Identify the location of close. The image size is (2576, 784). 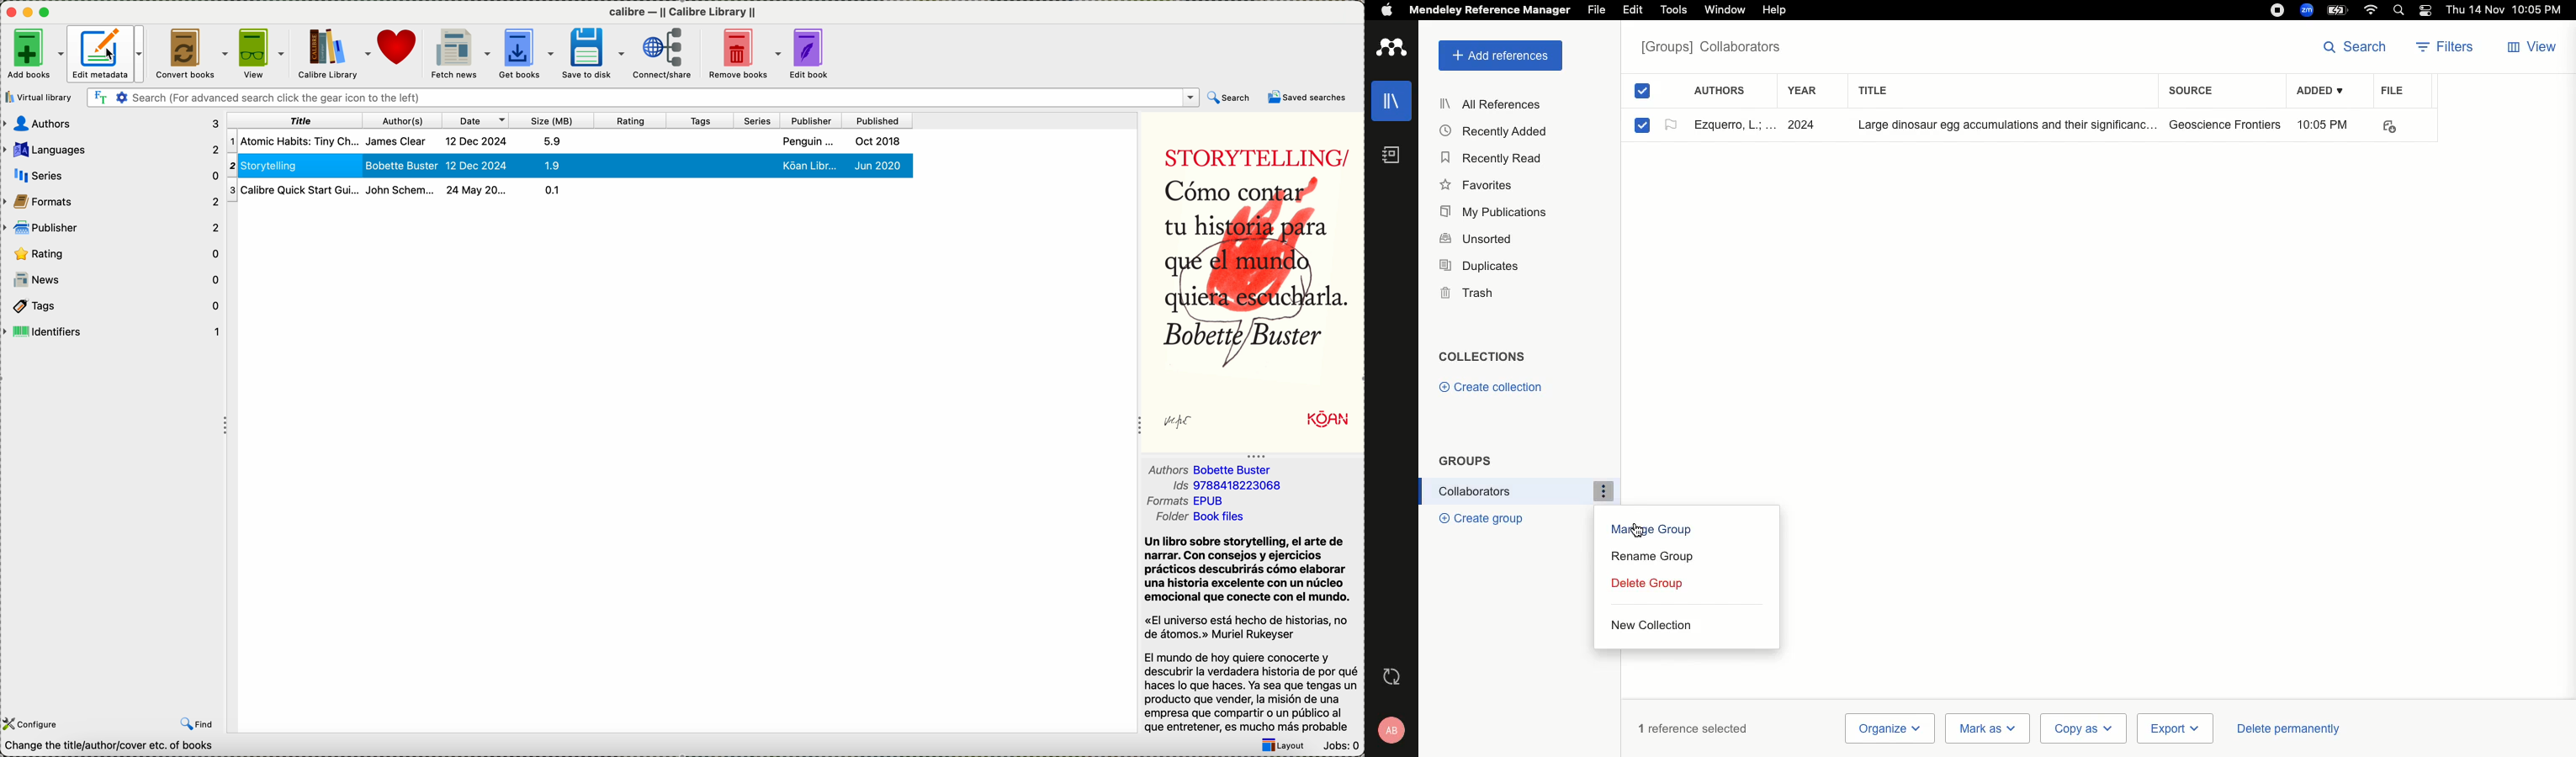
(9, 12).